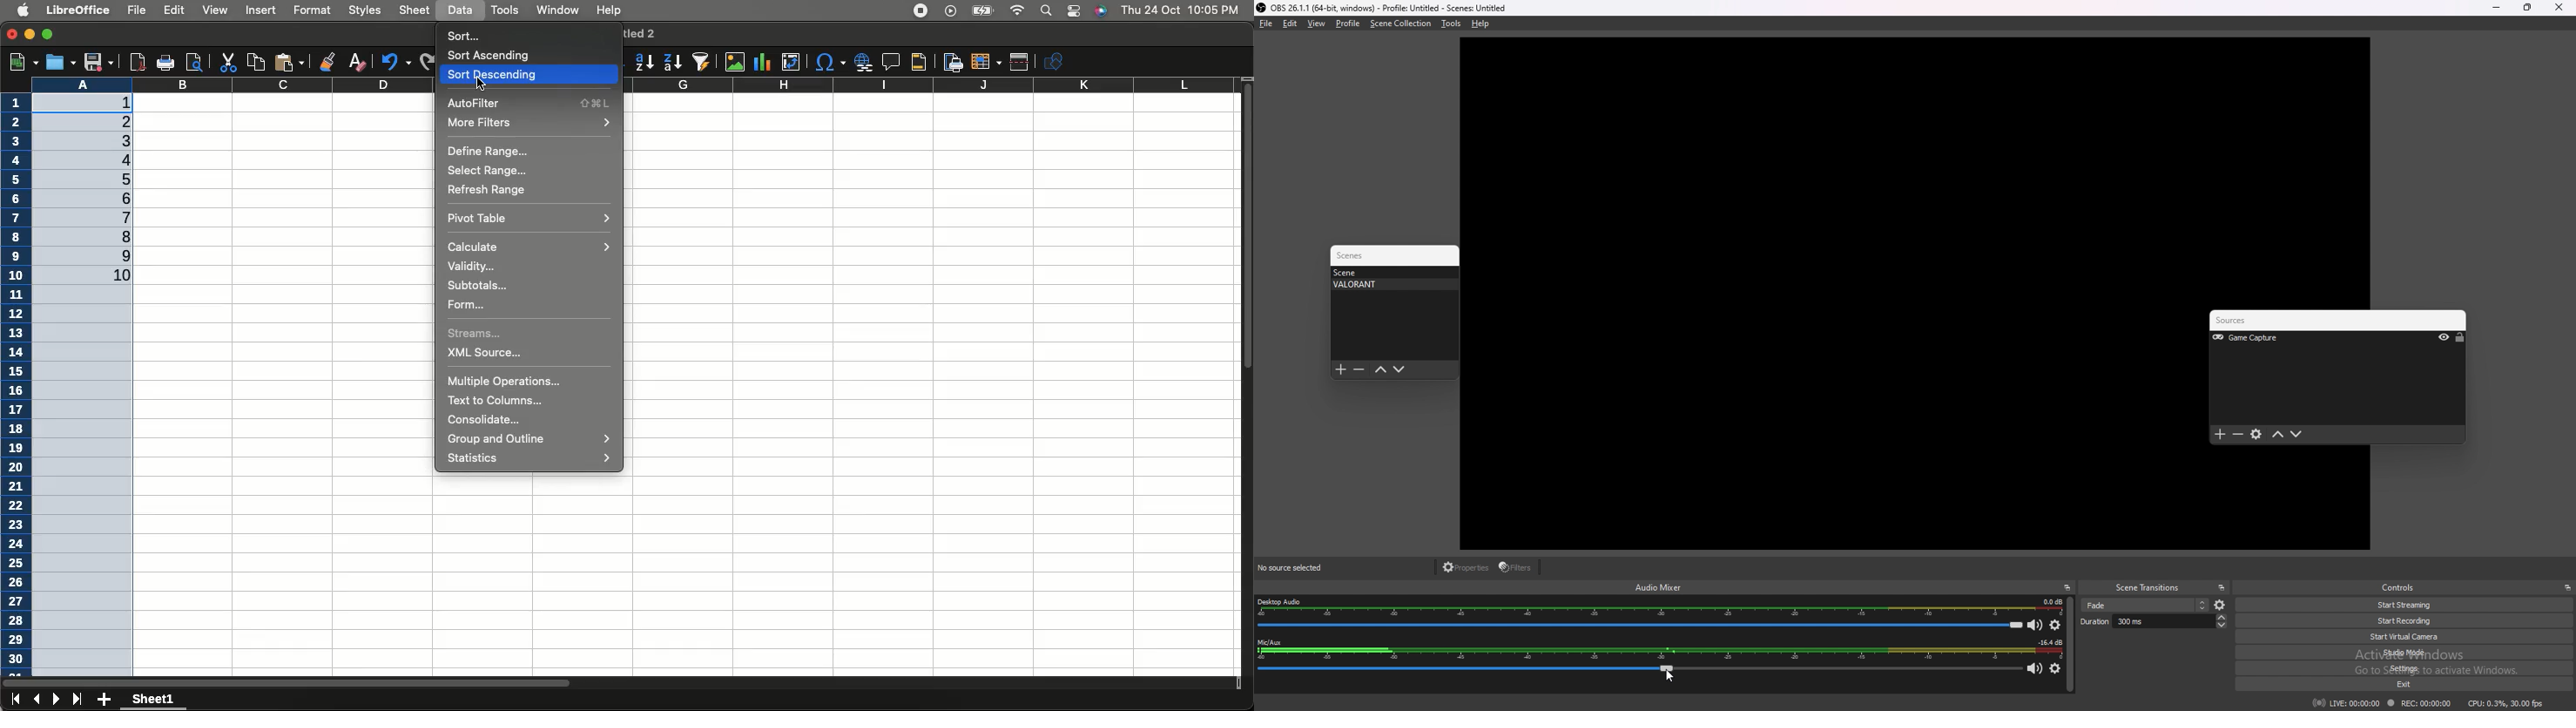 This screenshot has width=2576, height=728. Describe the element at coordinates (887, 62) in the screenshot. I see `Insert comment` at that location.